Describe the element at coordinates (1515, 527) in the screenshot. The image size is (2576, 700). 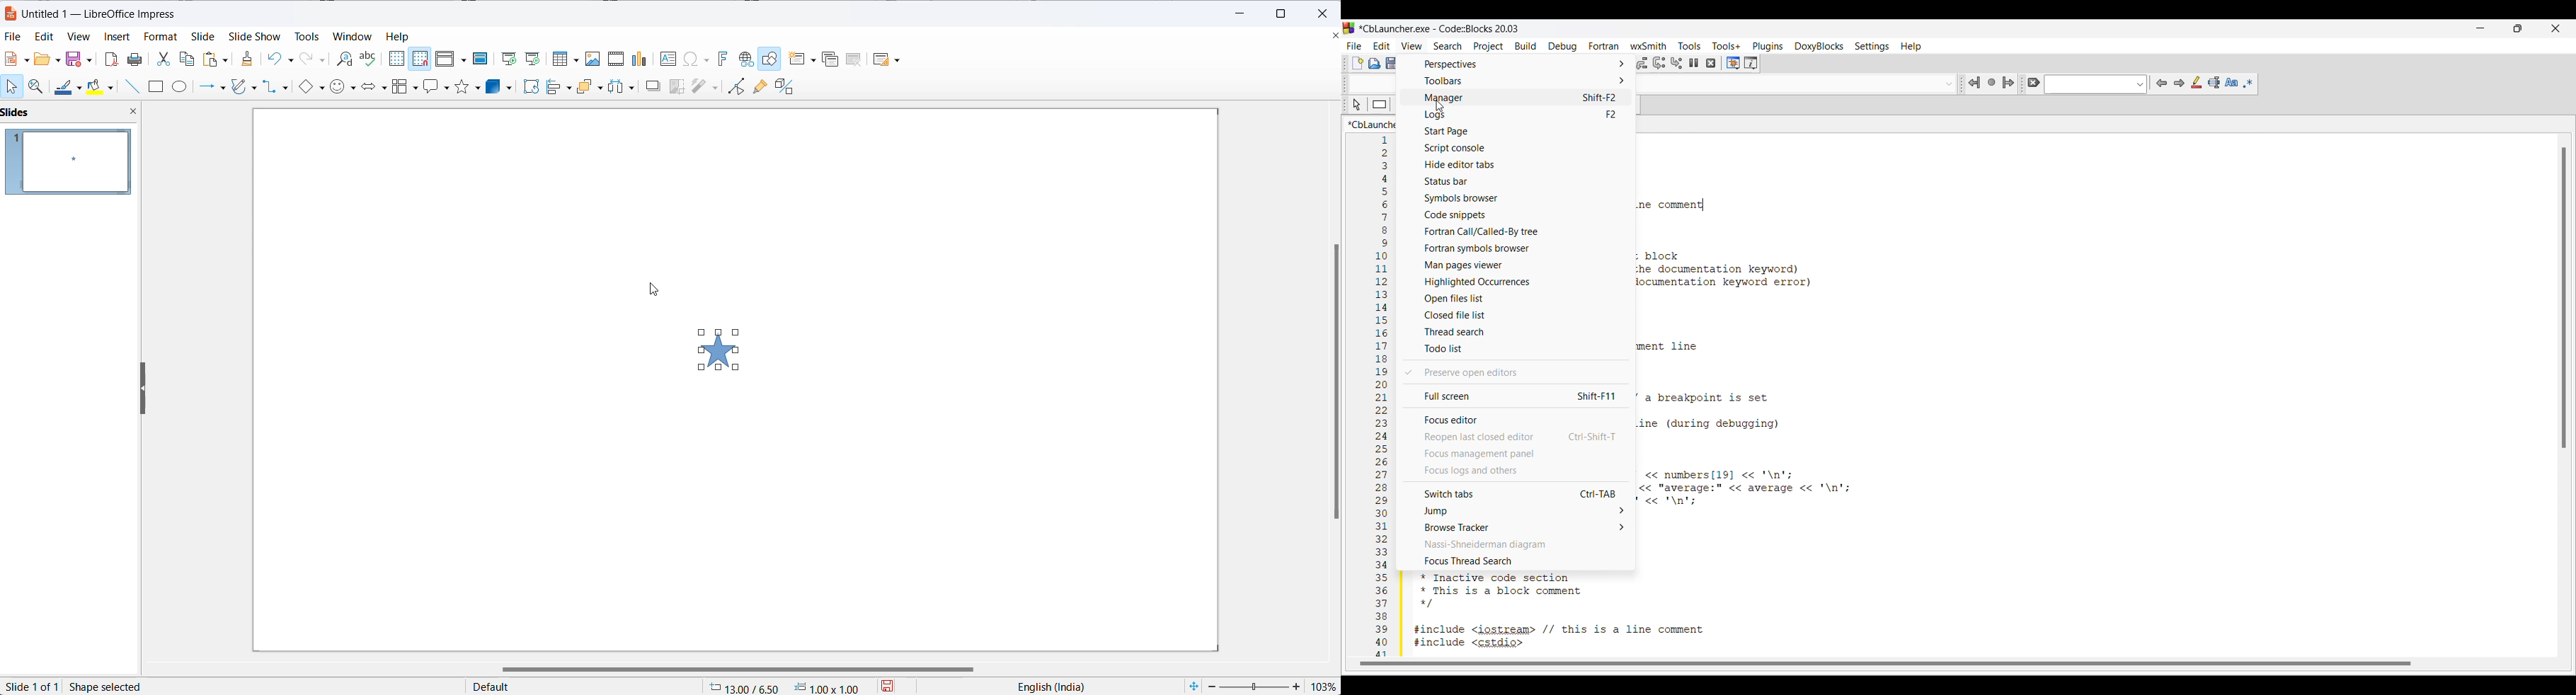
I see `Browse tracker options` at that location.